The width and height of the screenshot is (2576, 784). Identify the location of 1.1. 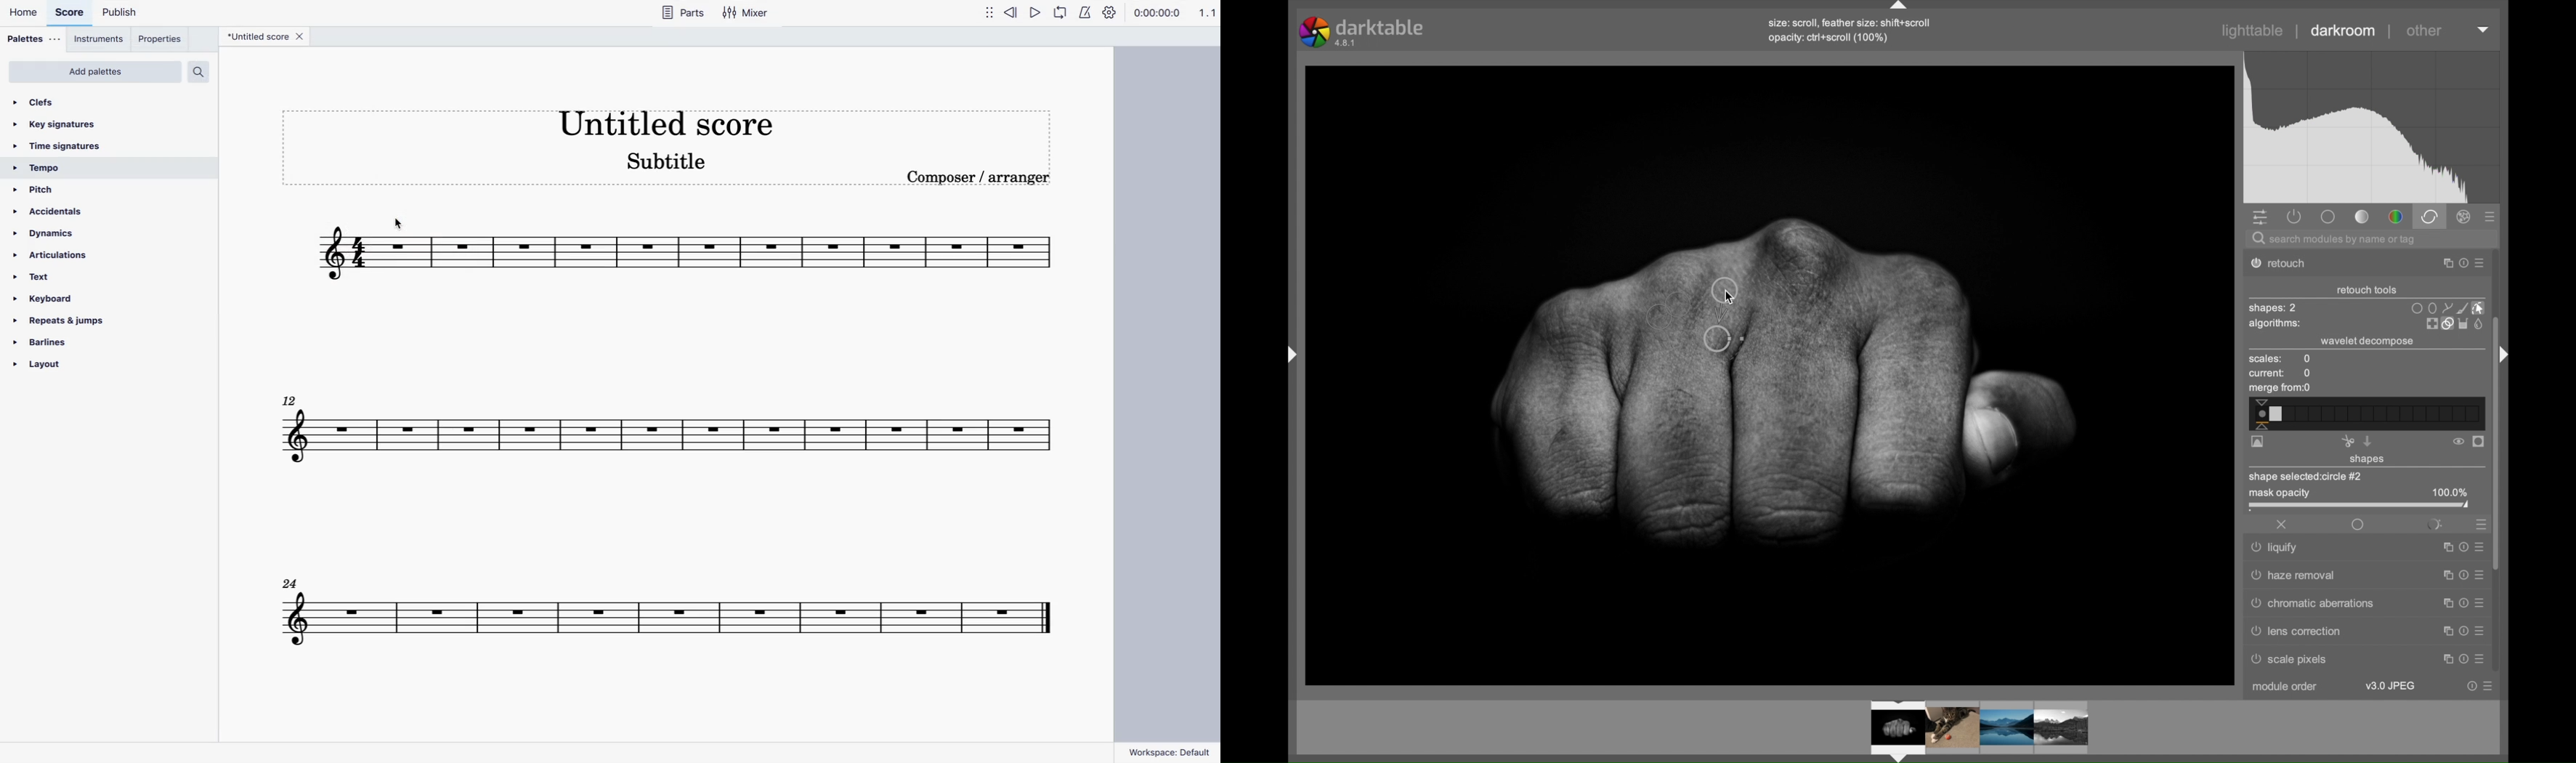
(1204, 12).